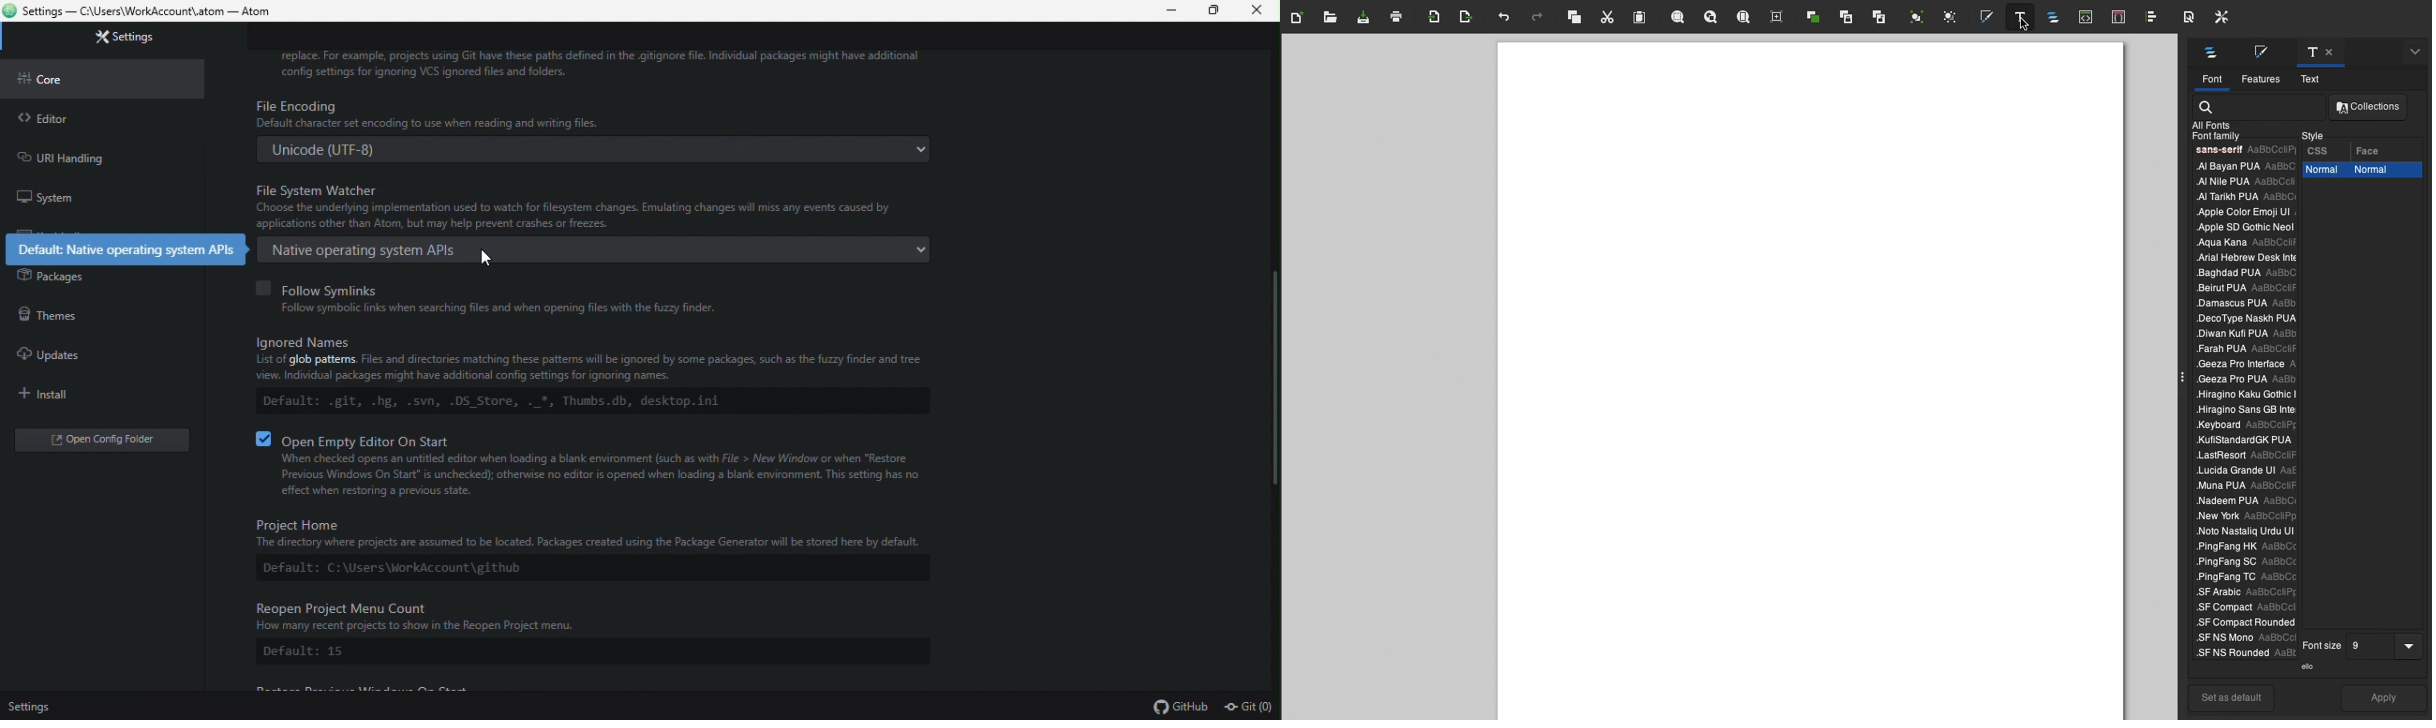 Image resolution: width=2436 pixels, height=728 pixels. What do you see at coordinates (2412, 642) in the screenshot?
I see `Dropdown` at bounding box center [2412, 642].